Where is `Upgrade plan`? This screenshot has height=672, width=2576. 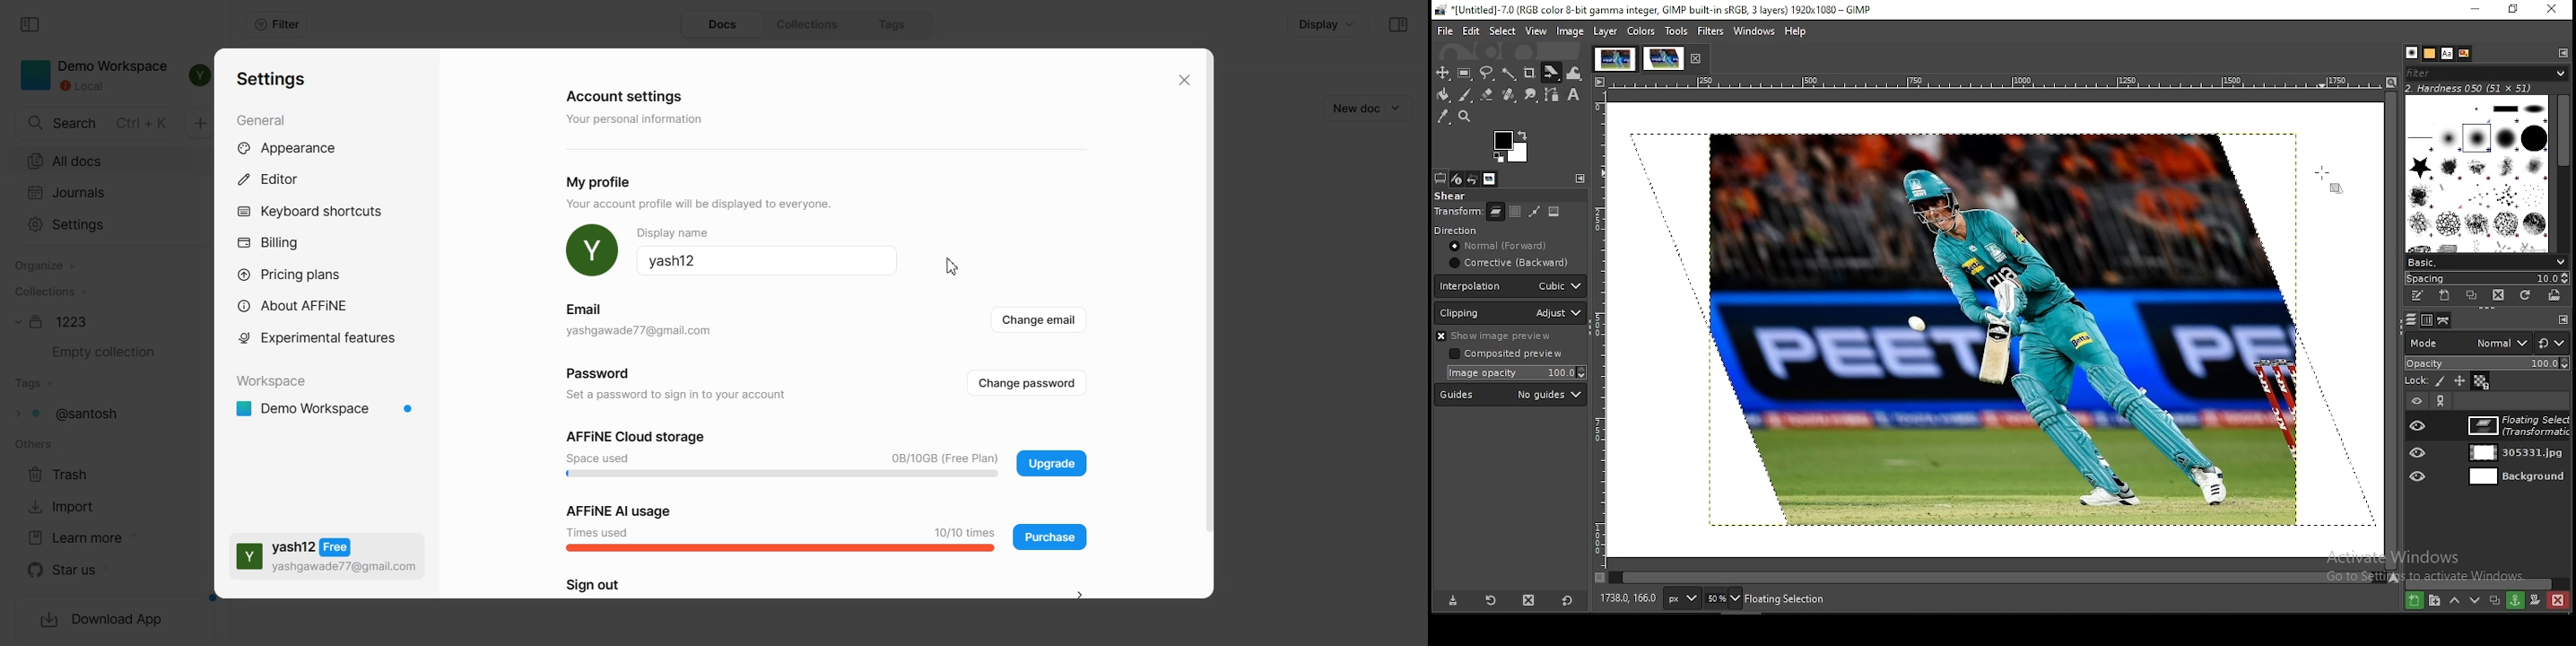
Upgrade plan is located at coordinates (1051, 463).